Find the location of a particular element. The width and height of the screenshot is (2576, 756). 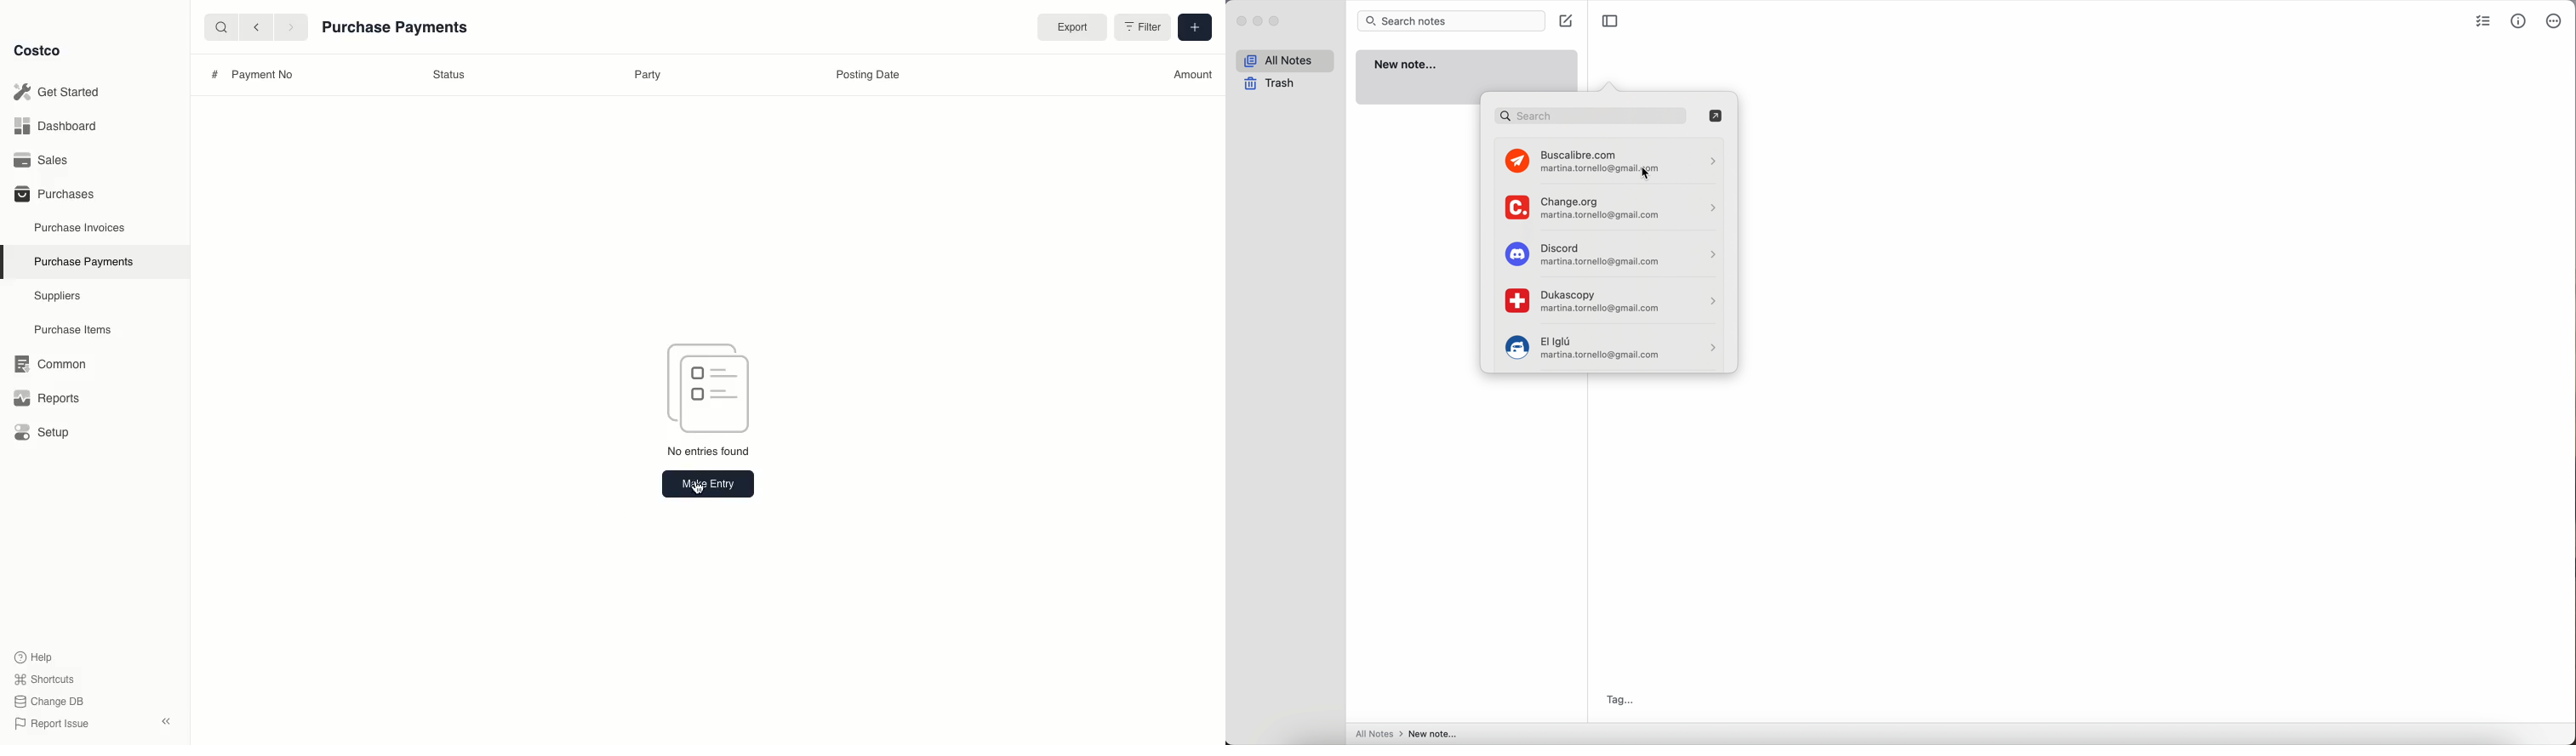

Forward is located at coordinates (289, 26).